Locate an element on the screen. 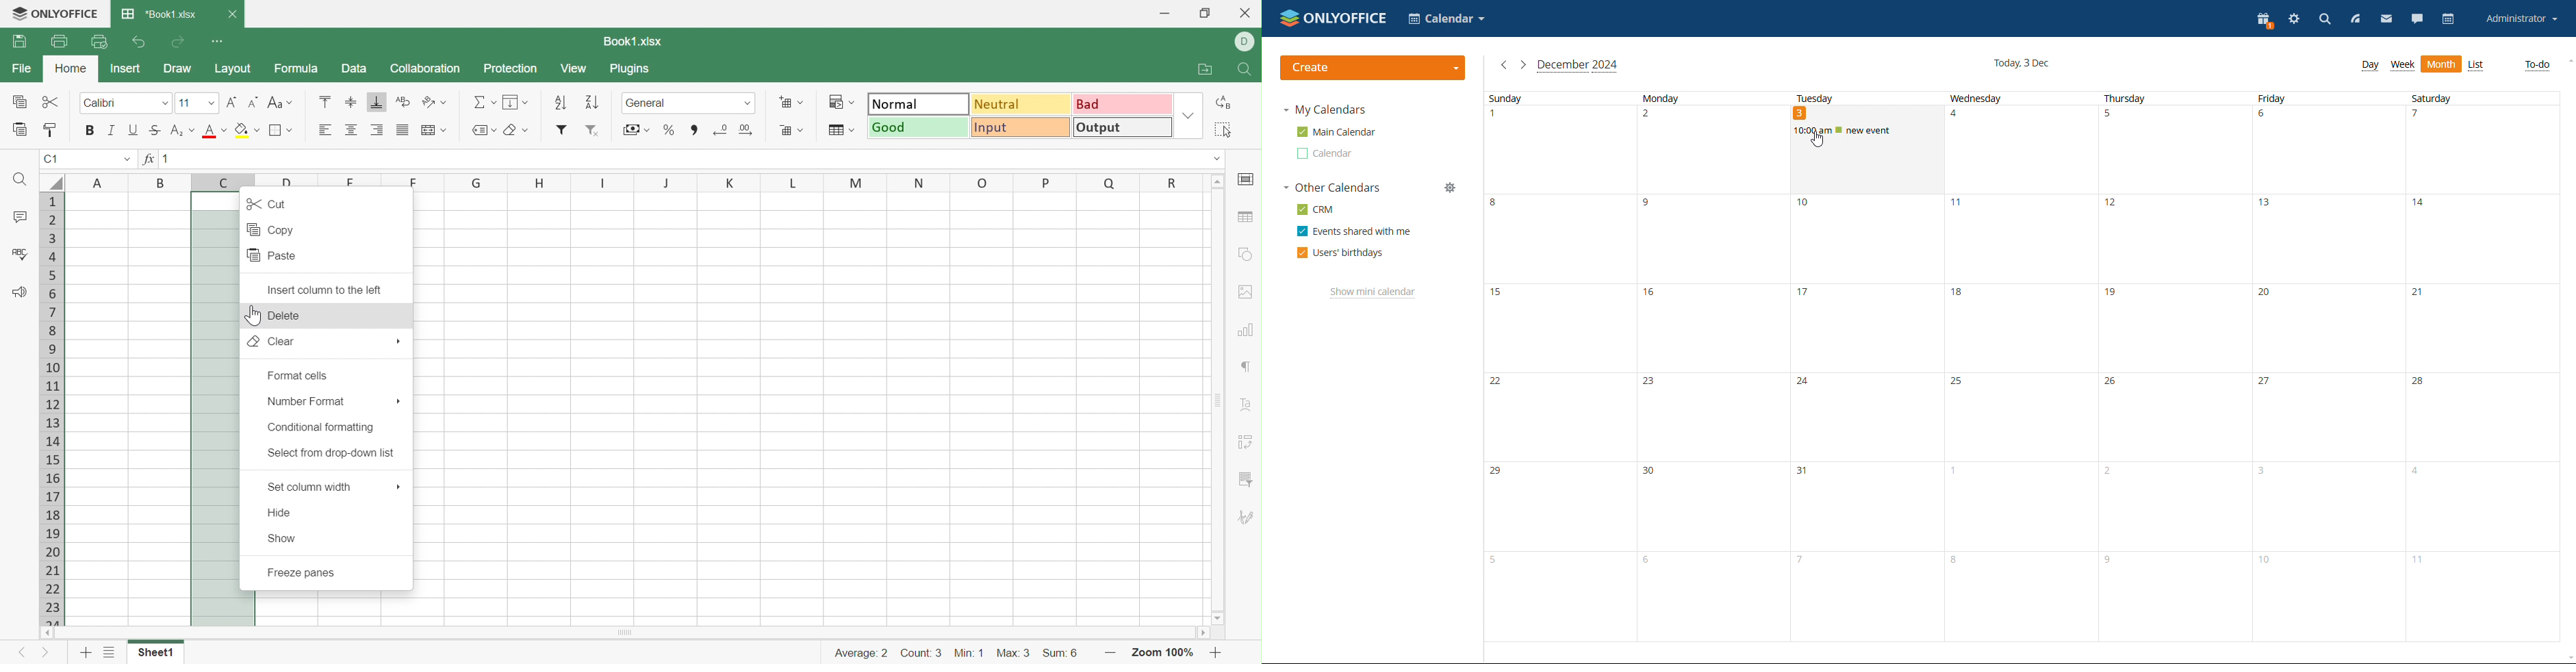  View is located at coordinates (574, 69).